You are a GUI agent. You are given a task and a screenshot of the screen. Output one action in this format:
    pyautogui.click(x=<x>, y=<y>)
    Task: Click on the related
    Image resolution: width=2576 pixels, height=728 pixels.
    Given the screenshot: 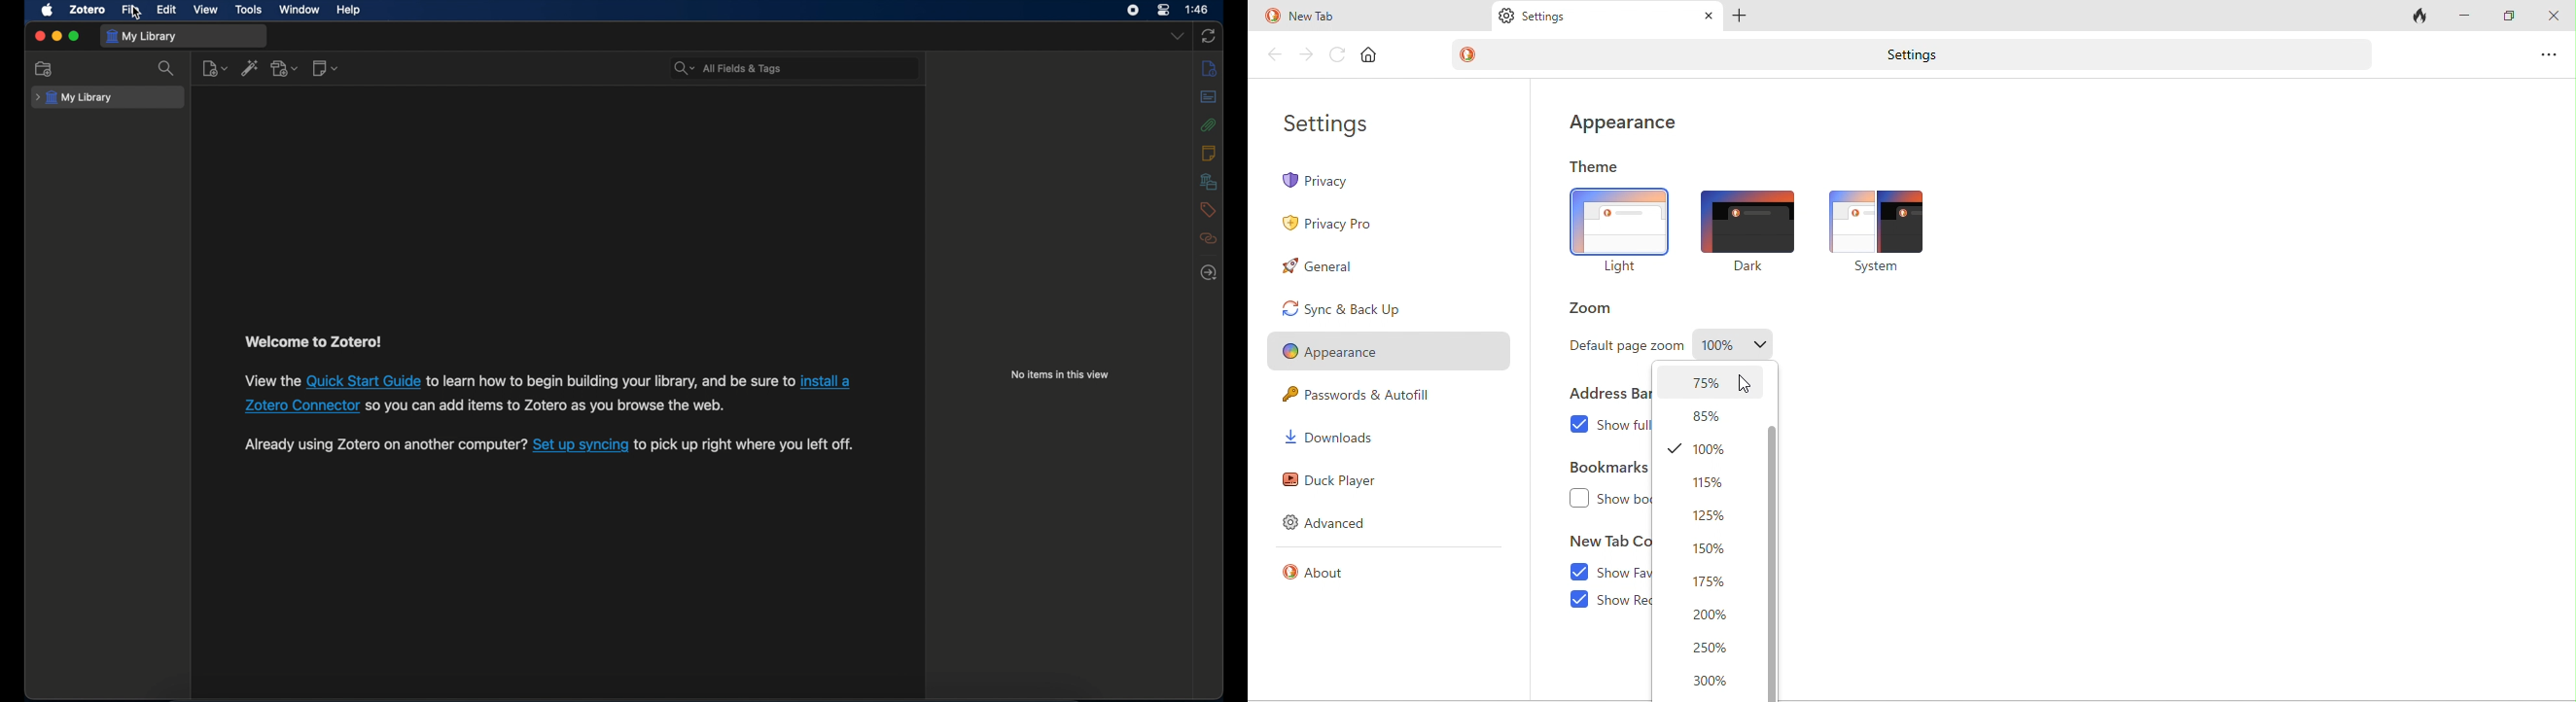 What is the action you would take?
    pyautogui.click(x=1209, y=239)
    